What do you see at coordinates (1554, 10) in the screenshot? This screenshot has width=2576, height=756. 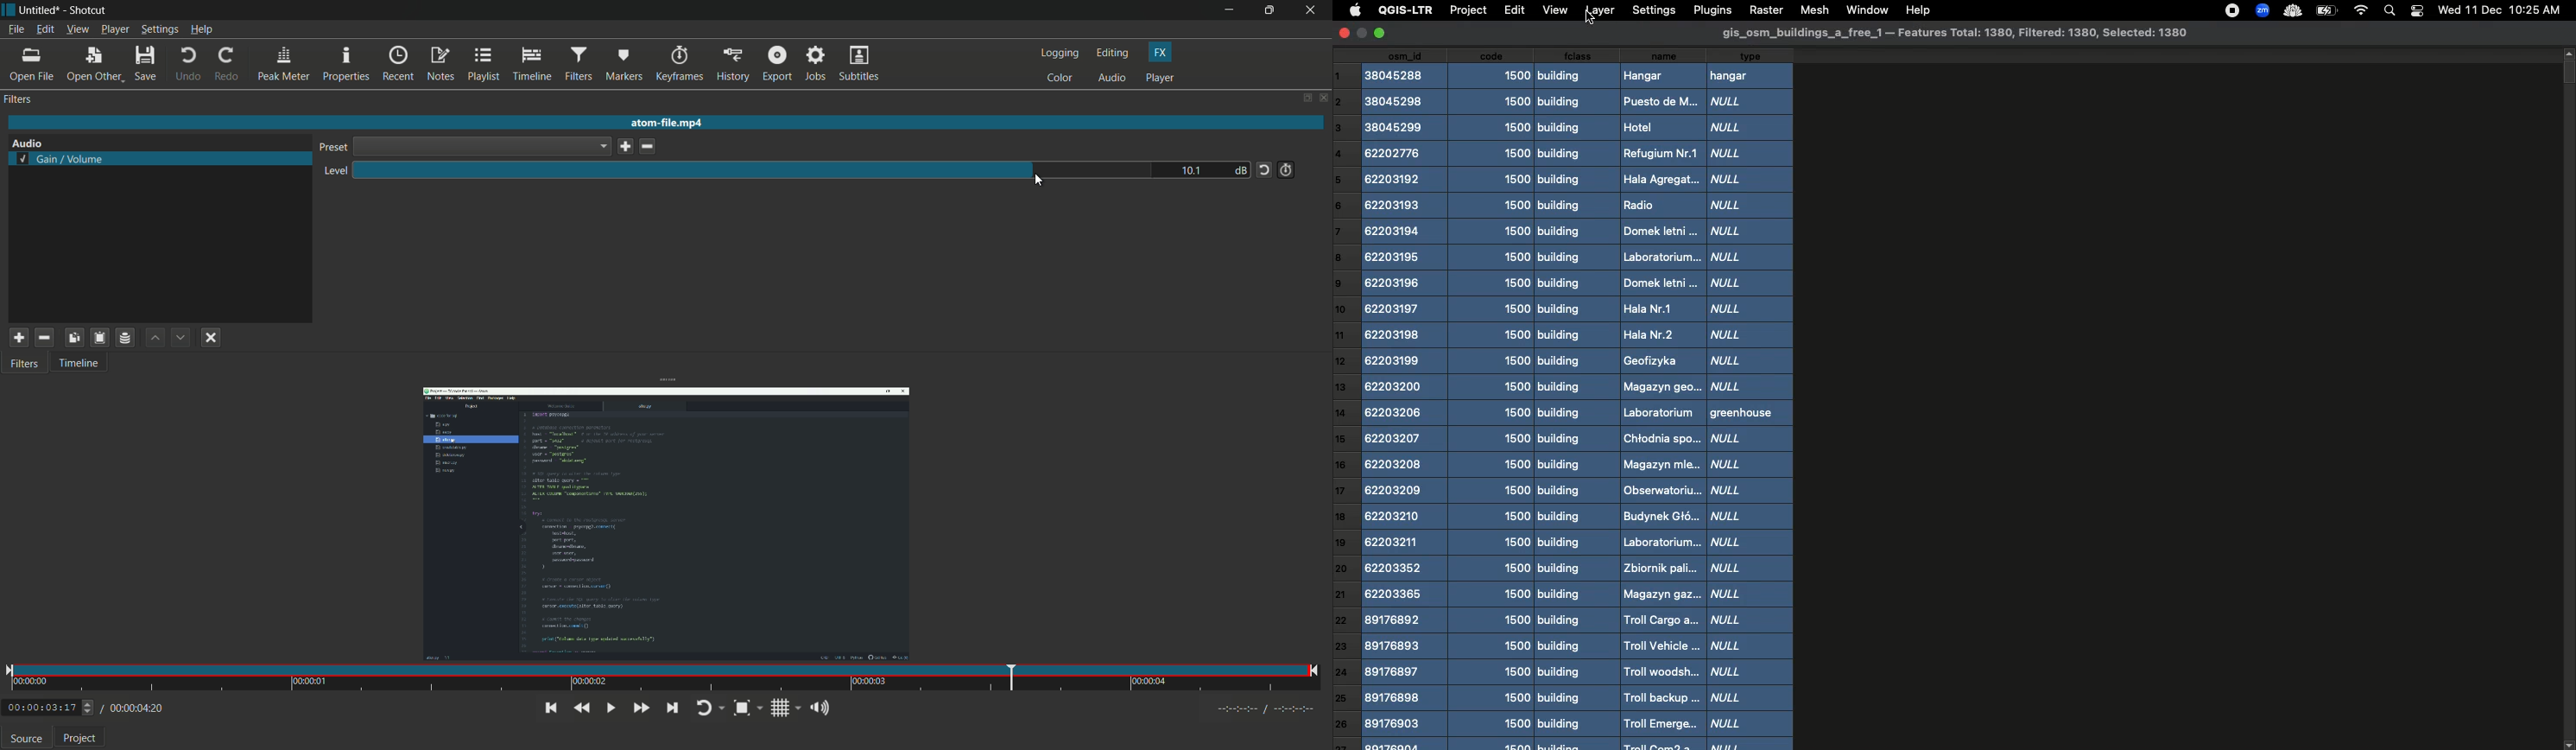 I see `View` at bounding box center [1554, 10].